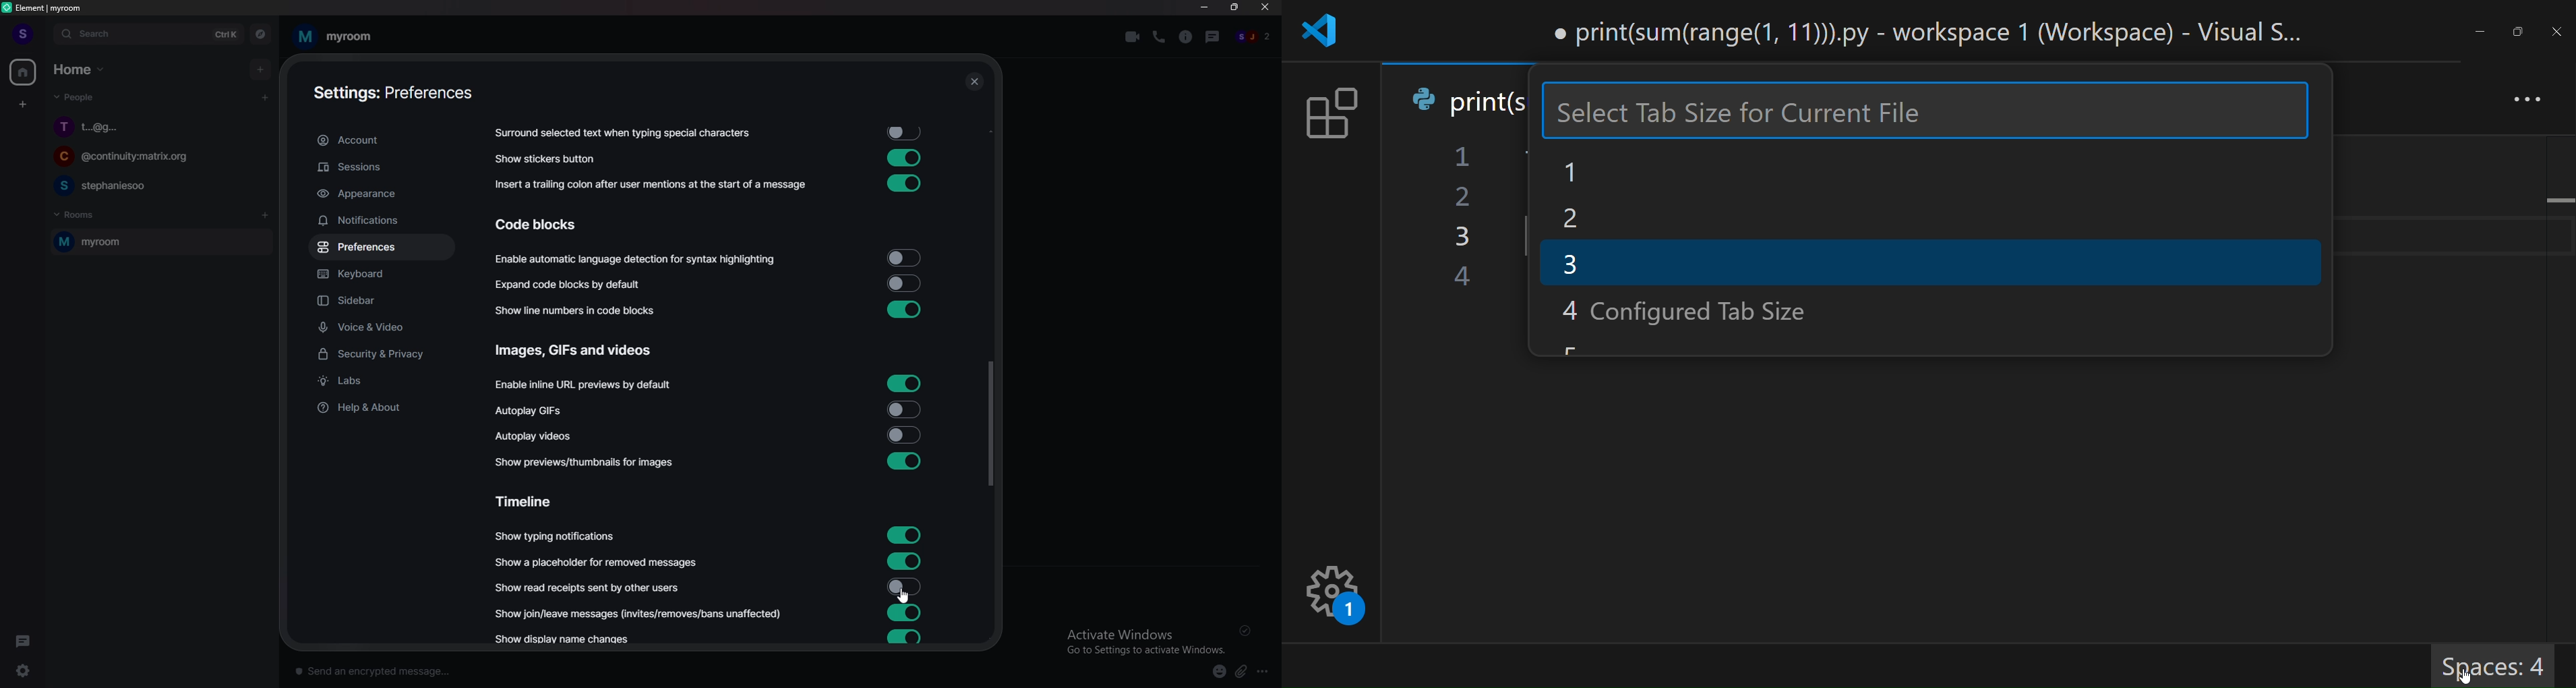  Describe the element at coordinates (1254, 37) in the screenshot. I see `people` at that location.